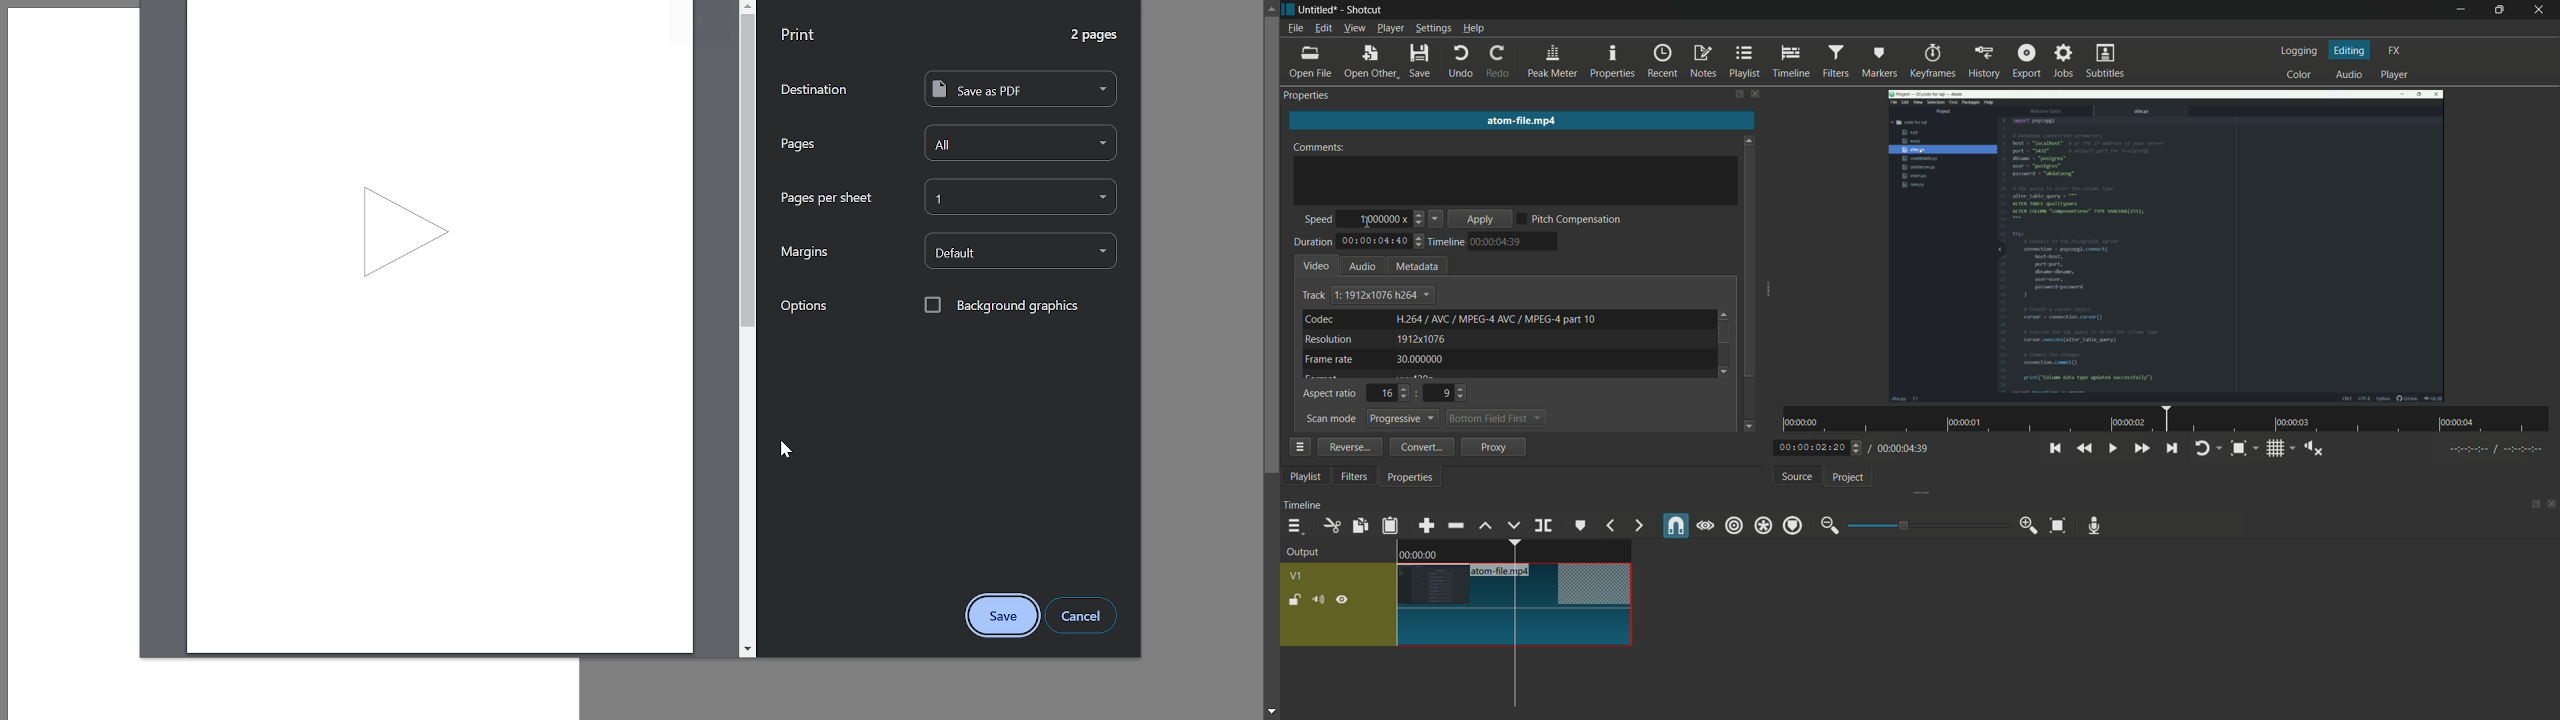 This screenshot has width=2576, height=728. I want to click on Properties, so click(1313, 95).